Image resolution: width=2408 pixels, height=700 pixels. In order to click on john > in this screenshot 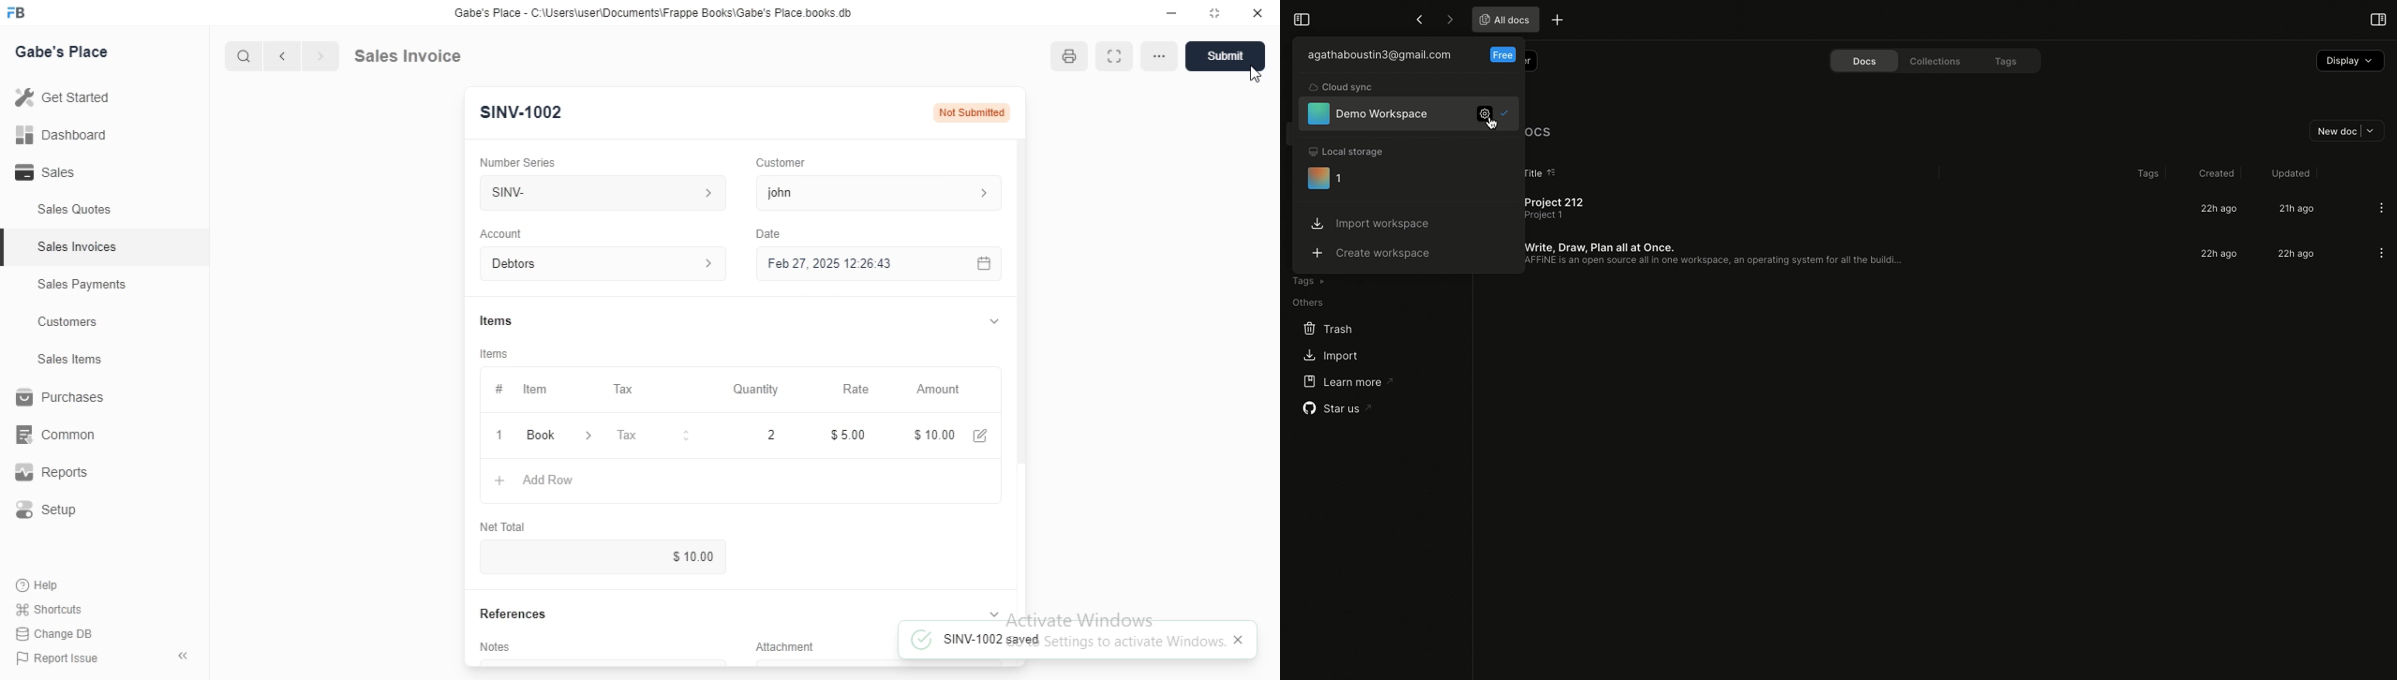, I will do `click(885, 192)`.